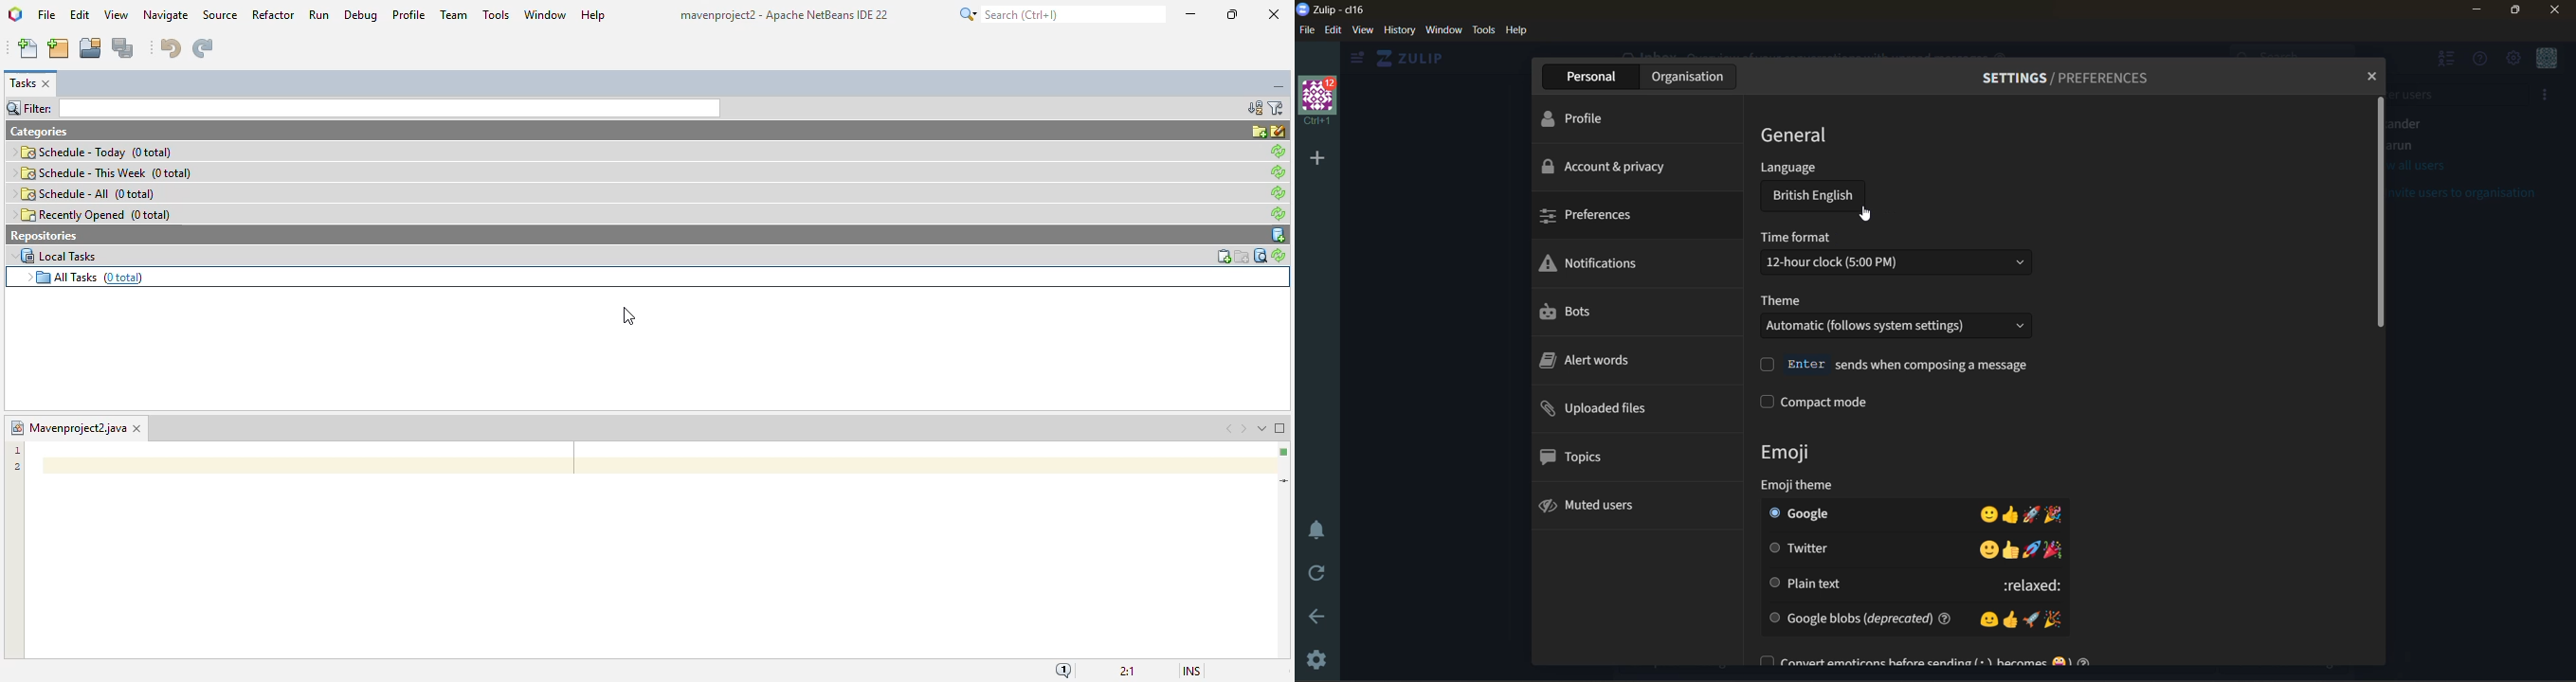  Describe the element at coordinates (1318, 657) in the screenshot. I see `settings` at that location.